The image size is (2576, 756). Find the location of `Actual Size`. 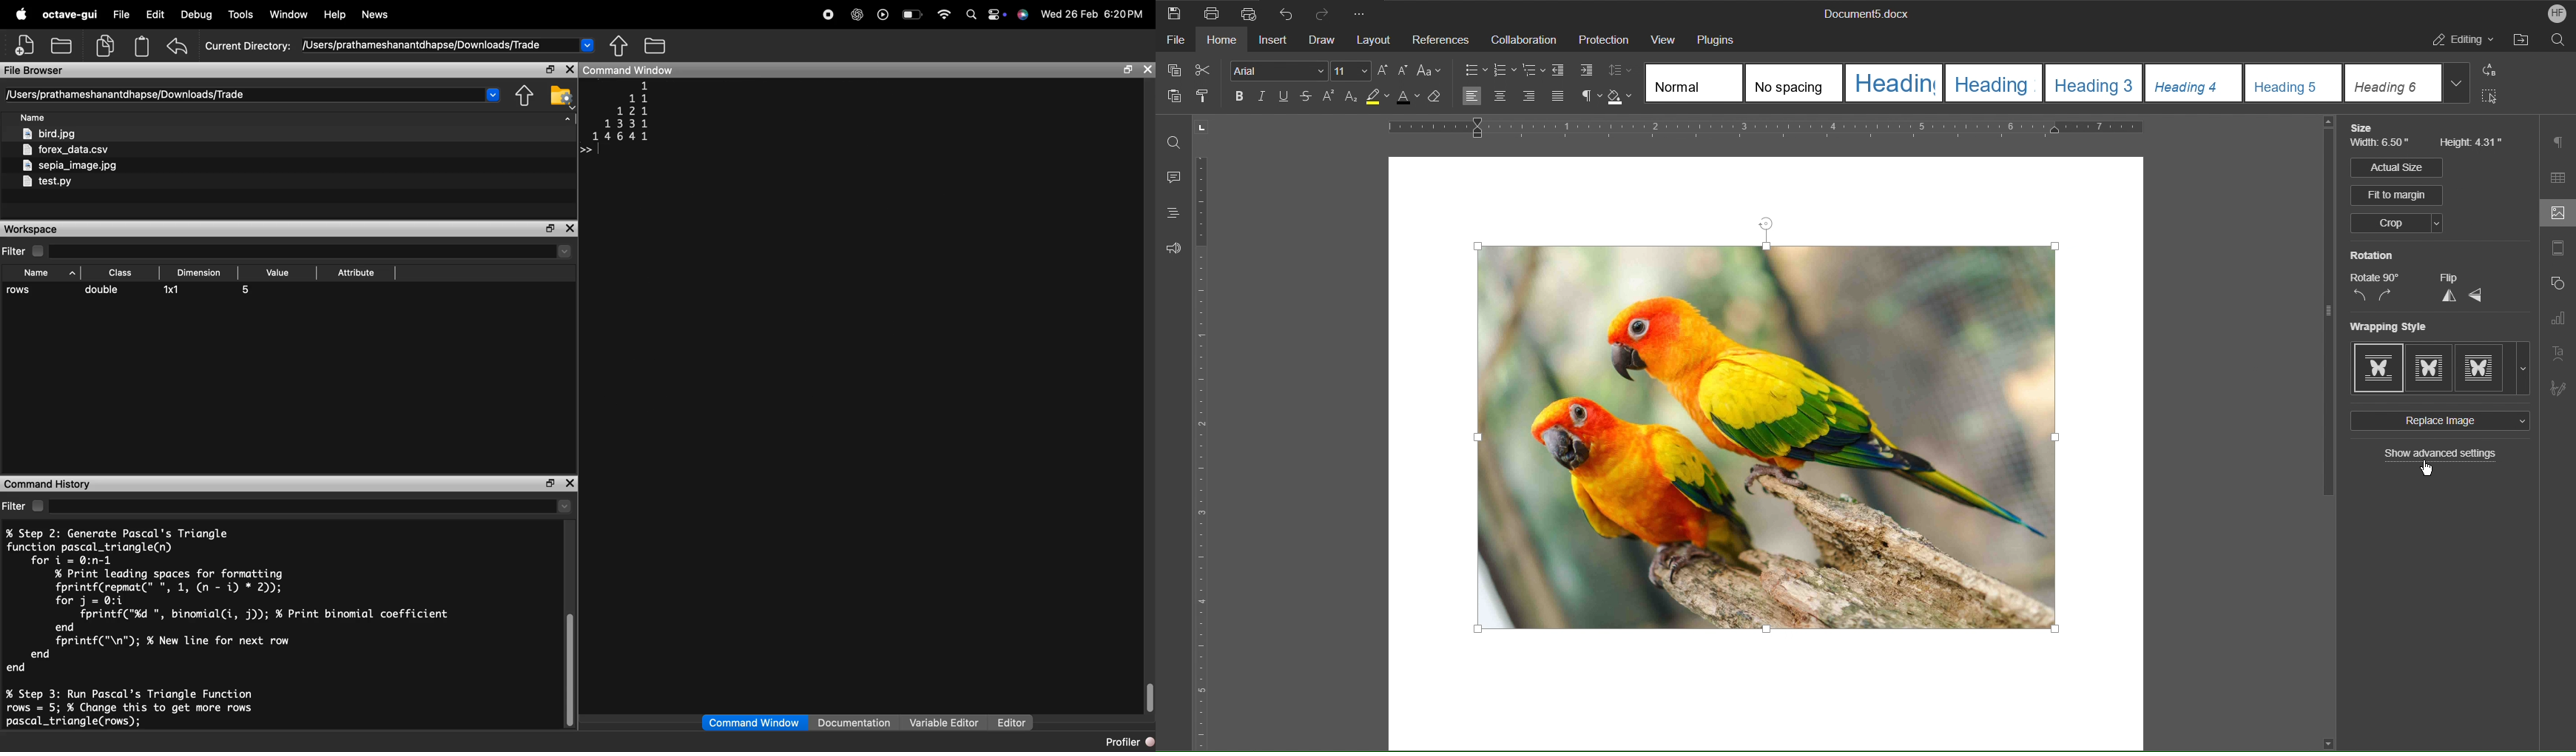

Actual Size is located at coordinates (2395, 167).